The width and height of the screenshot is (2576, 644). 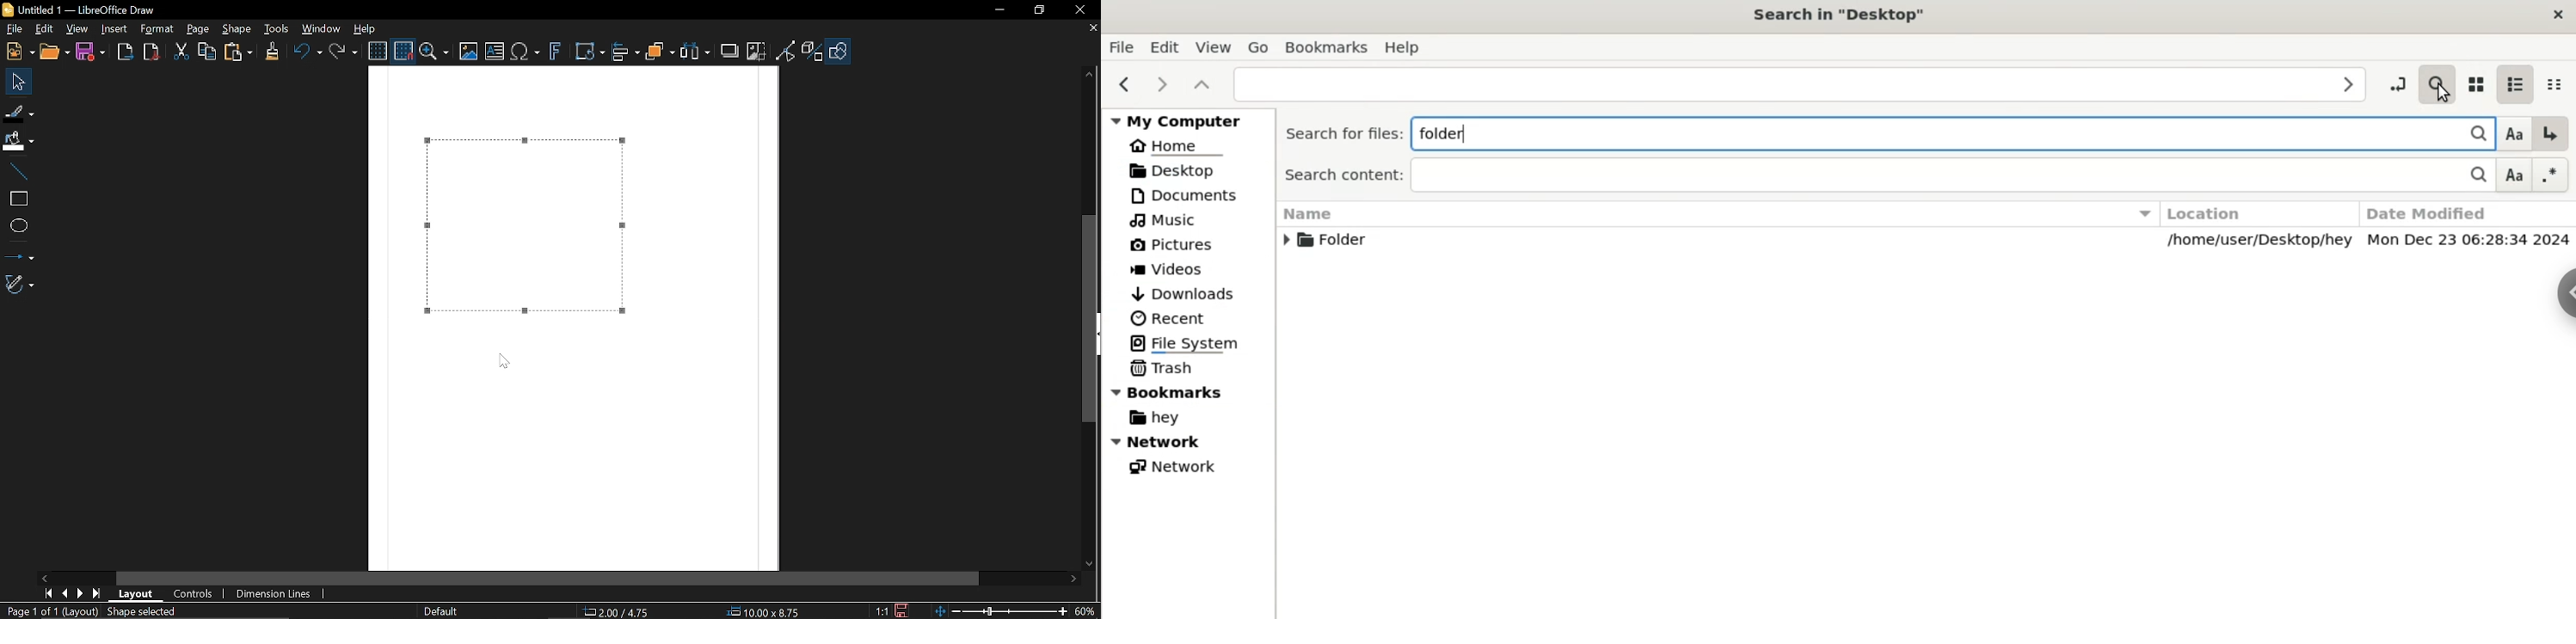 What do you see at coordinates (115, 30) in the screenshot?
I see `Insert` at bounding box center [115, 30].